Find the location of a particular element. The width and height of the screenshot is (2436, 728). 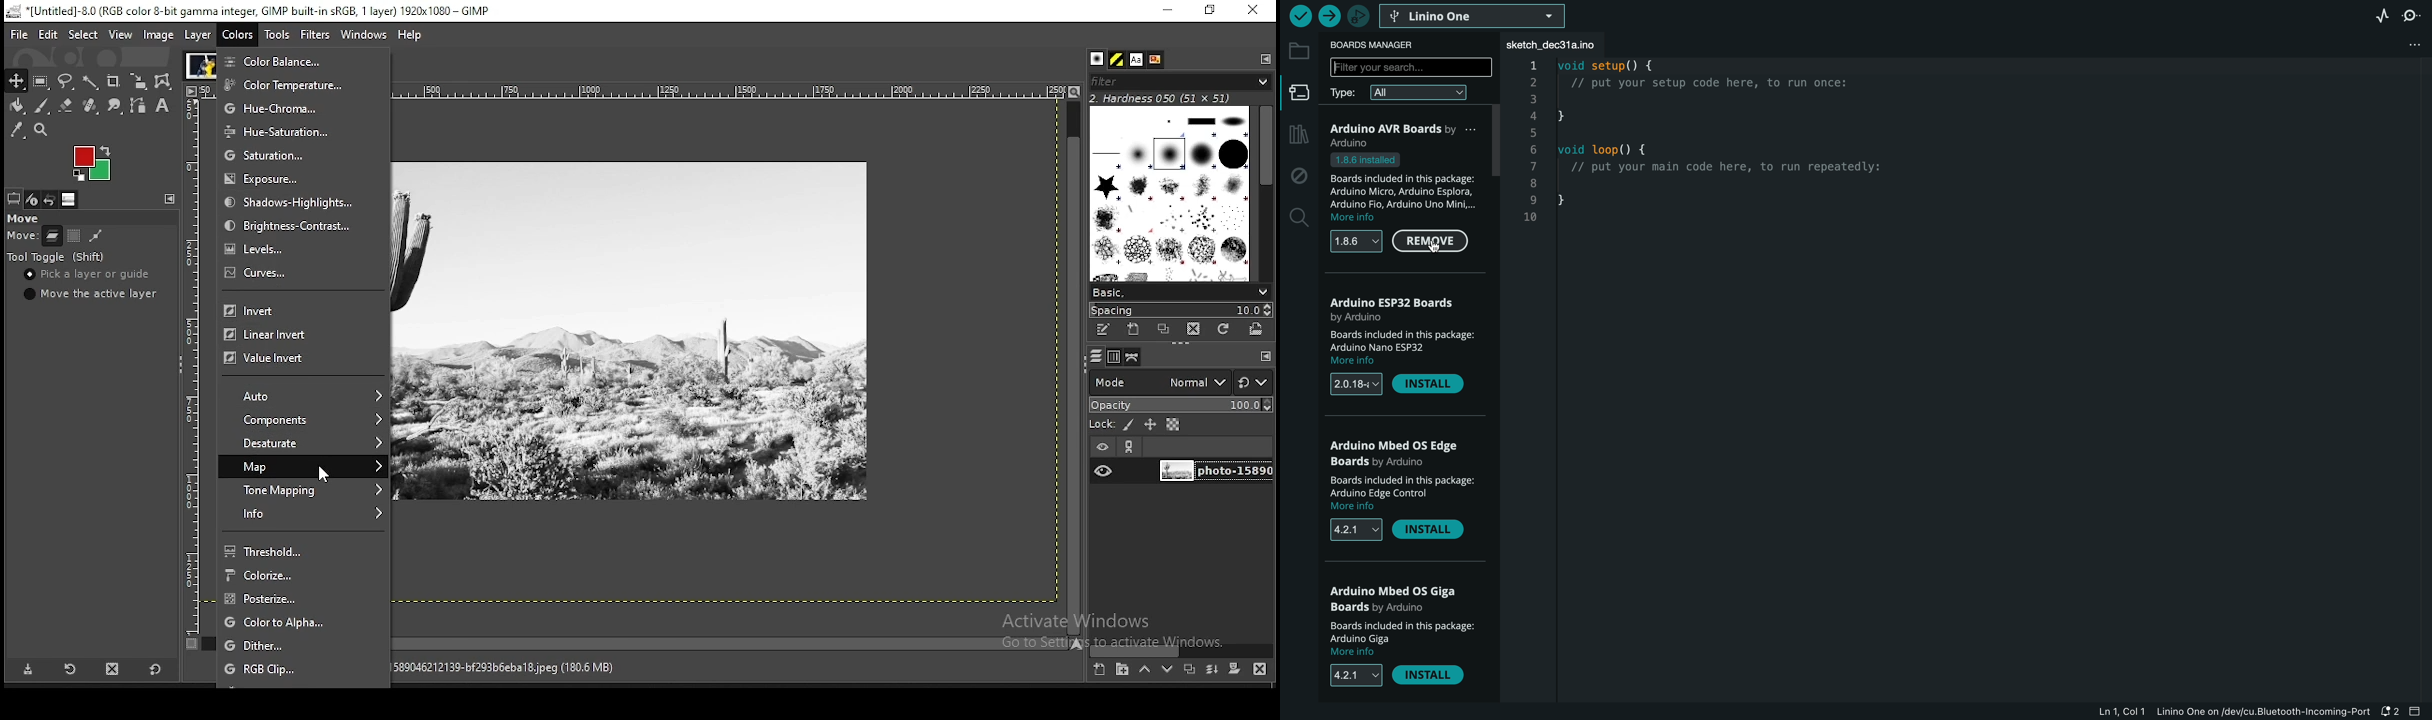

move layers is located at coordinates (52, 235).